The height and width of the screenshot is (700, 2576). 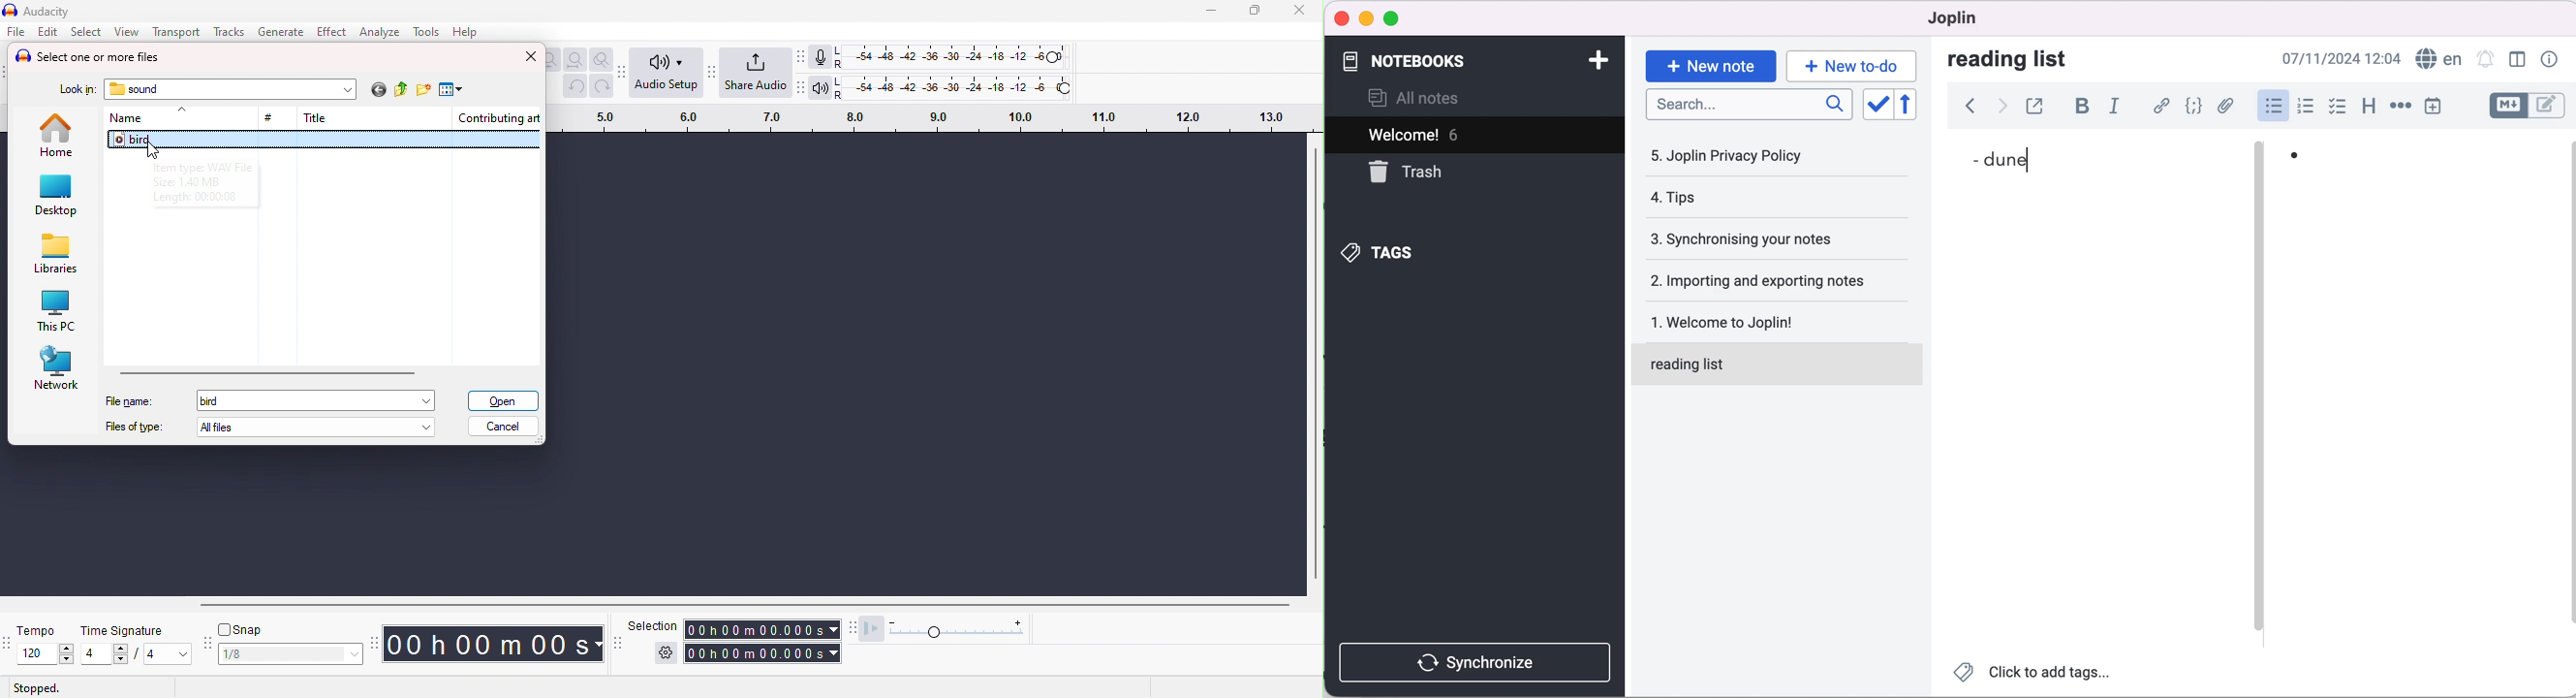 I want to click on reading list, so click(x=2022, y=60).